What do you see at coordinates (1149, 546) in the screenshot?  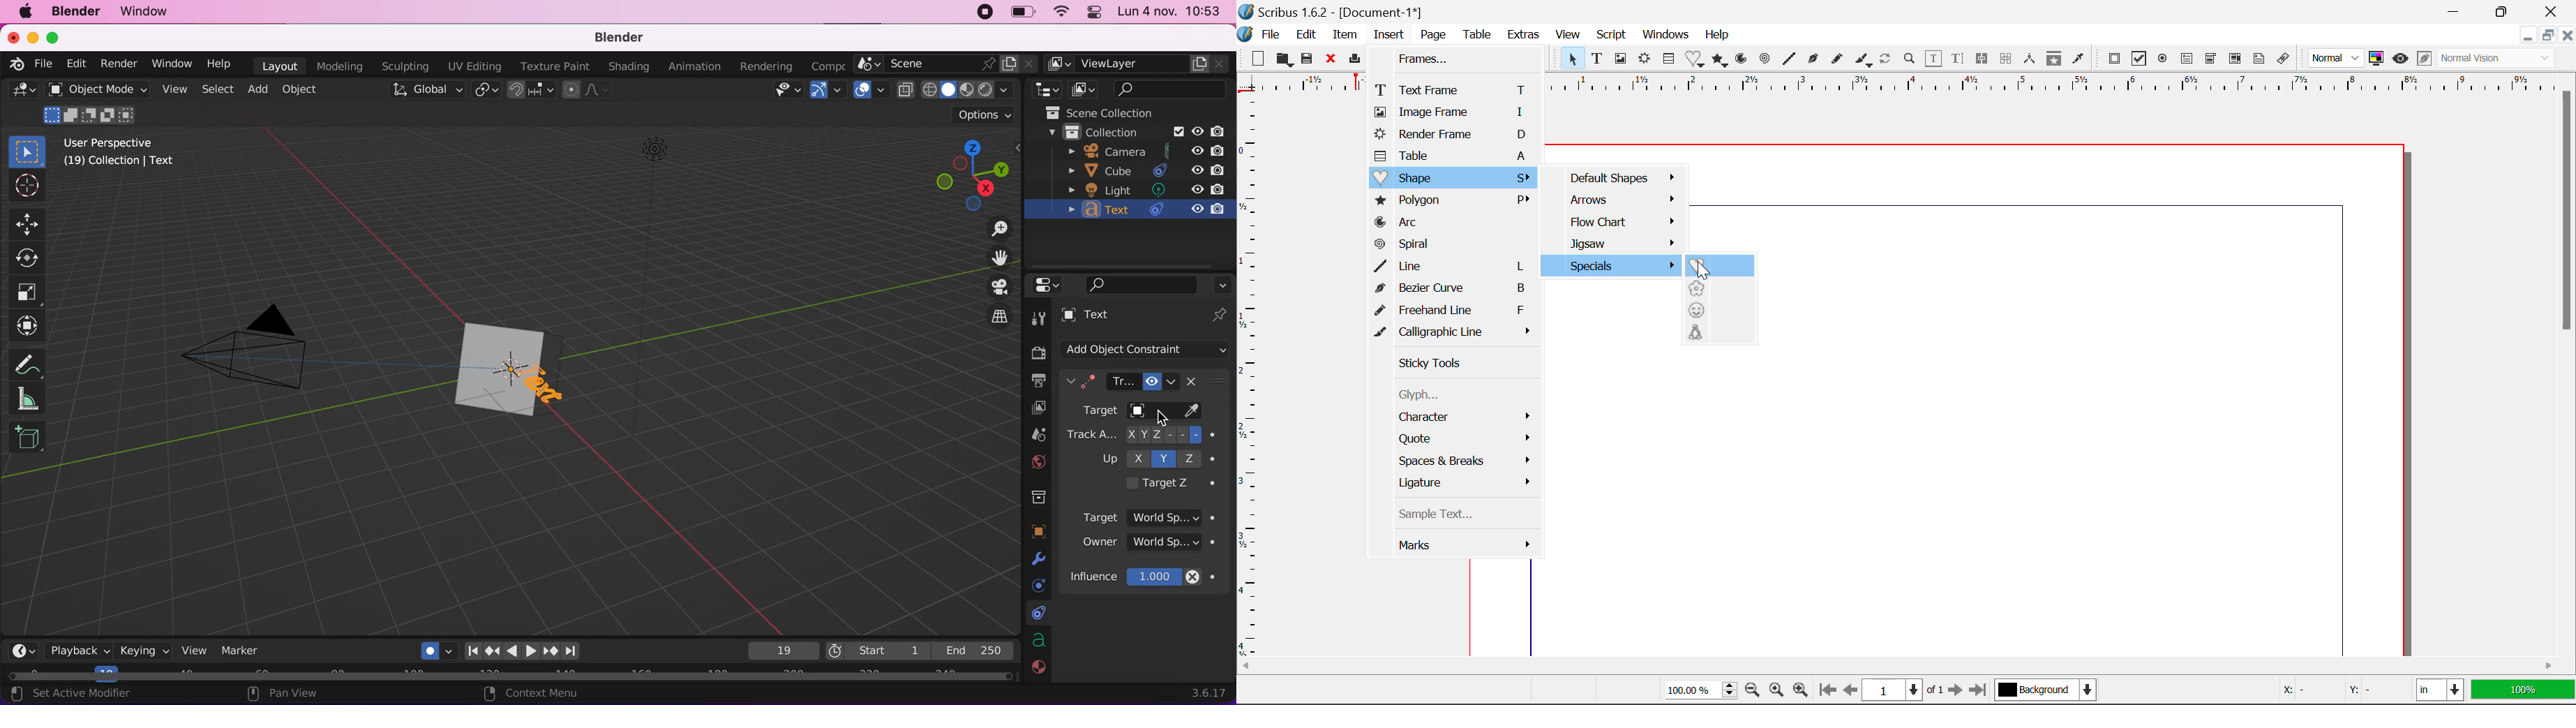 I see `owner` at bounding box center [1149, 546].